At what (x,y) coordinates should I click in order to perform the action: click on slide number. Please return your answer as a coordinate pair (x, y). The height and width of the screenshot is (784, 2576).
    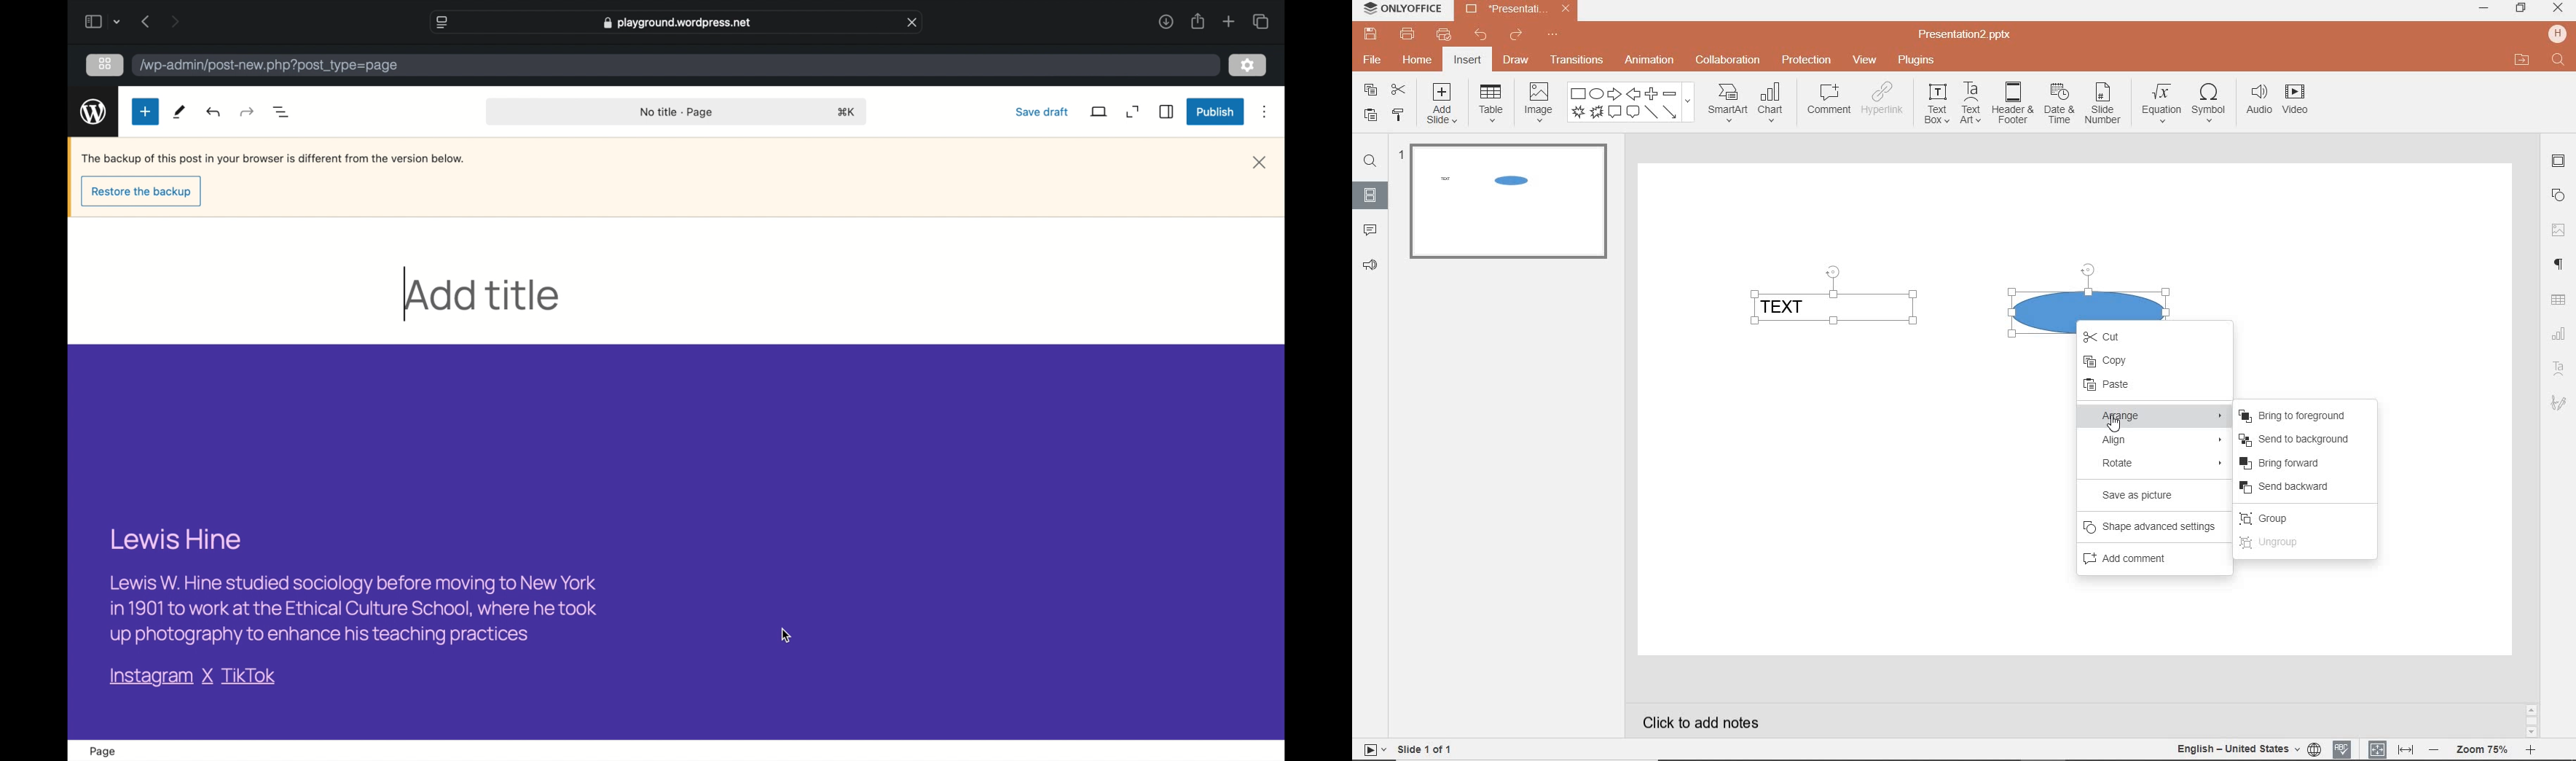
    Looking at the image, I should click on (2102, 106).